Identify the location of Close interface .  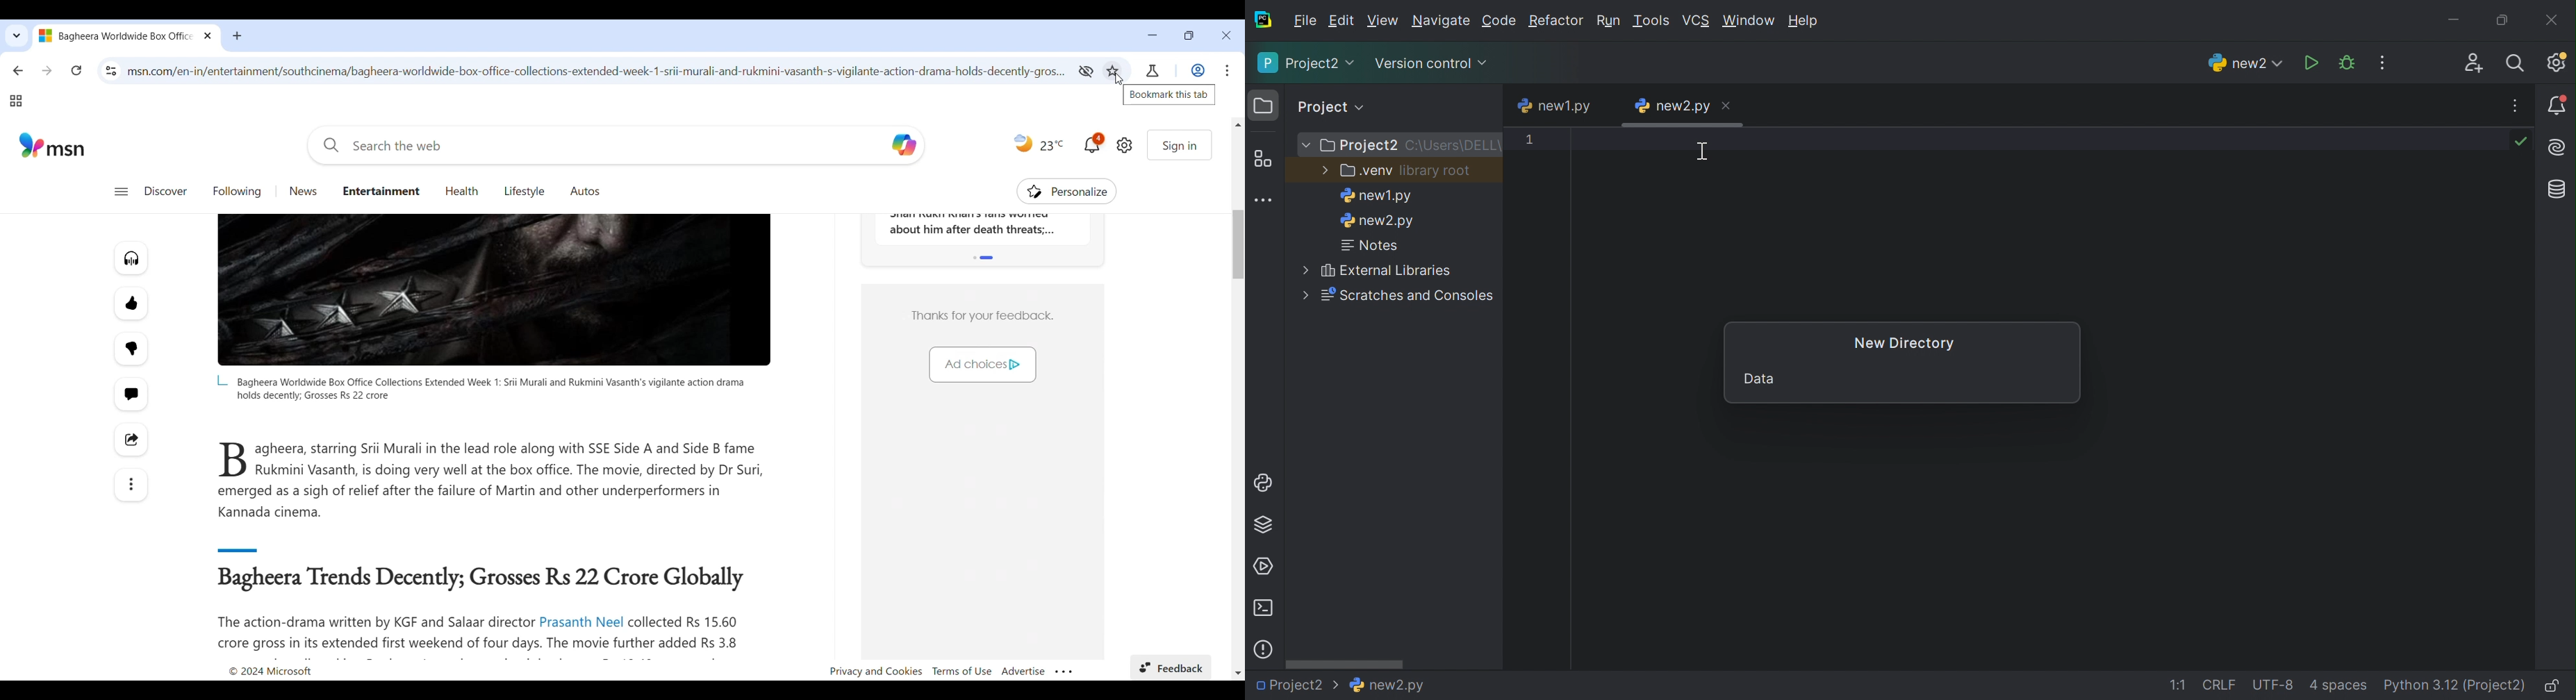
(1226, 35).